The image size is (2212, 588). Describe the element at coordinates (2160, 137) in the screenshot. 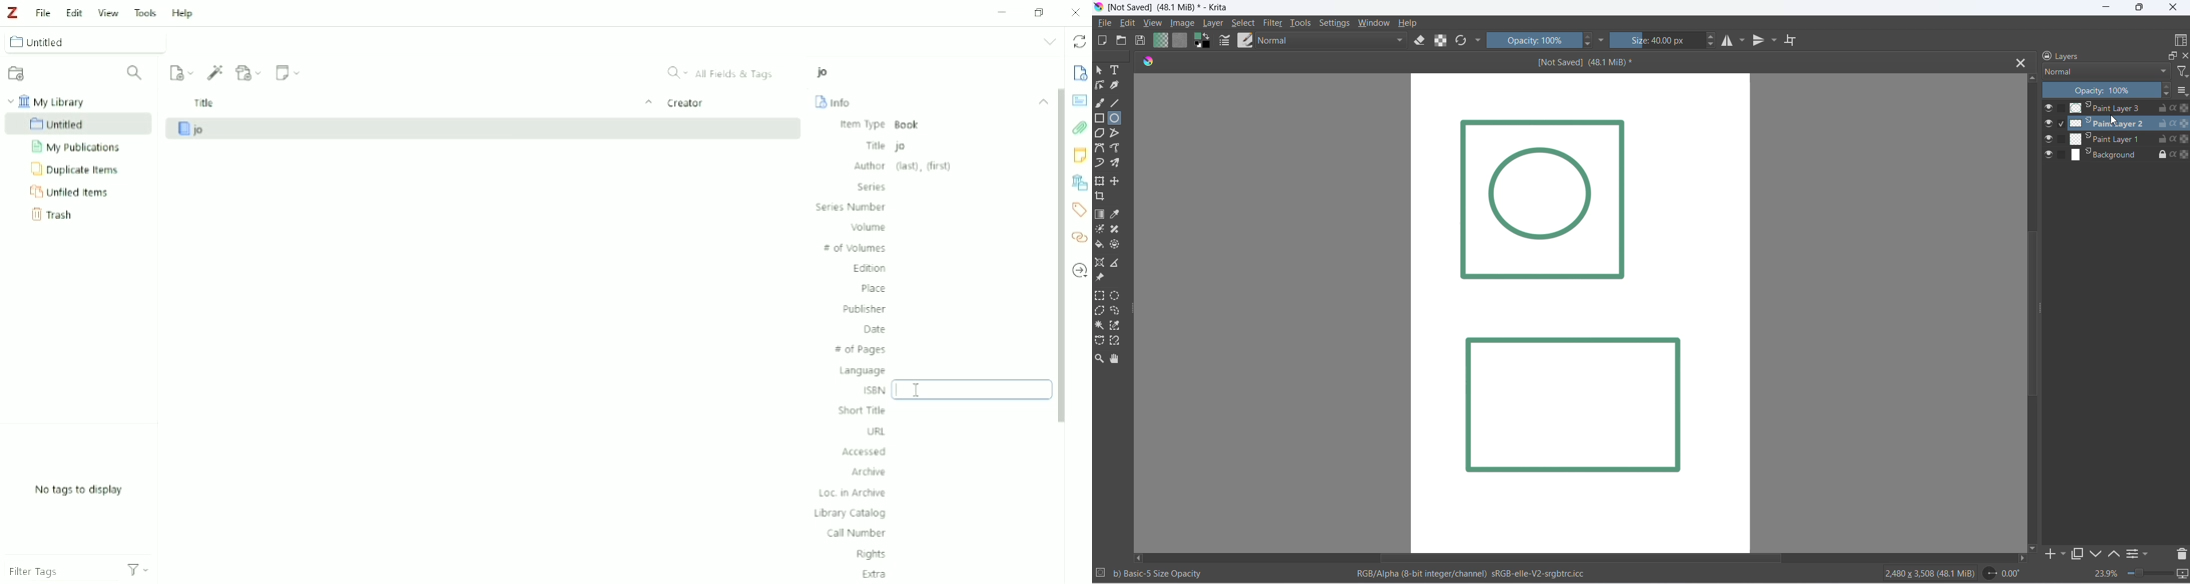

I see `unlock` at that location.